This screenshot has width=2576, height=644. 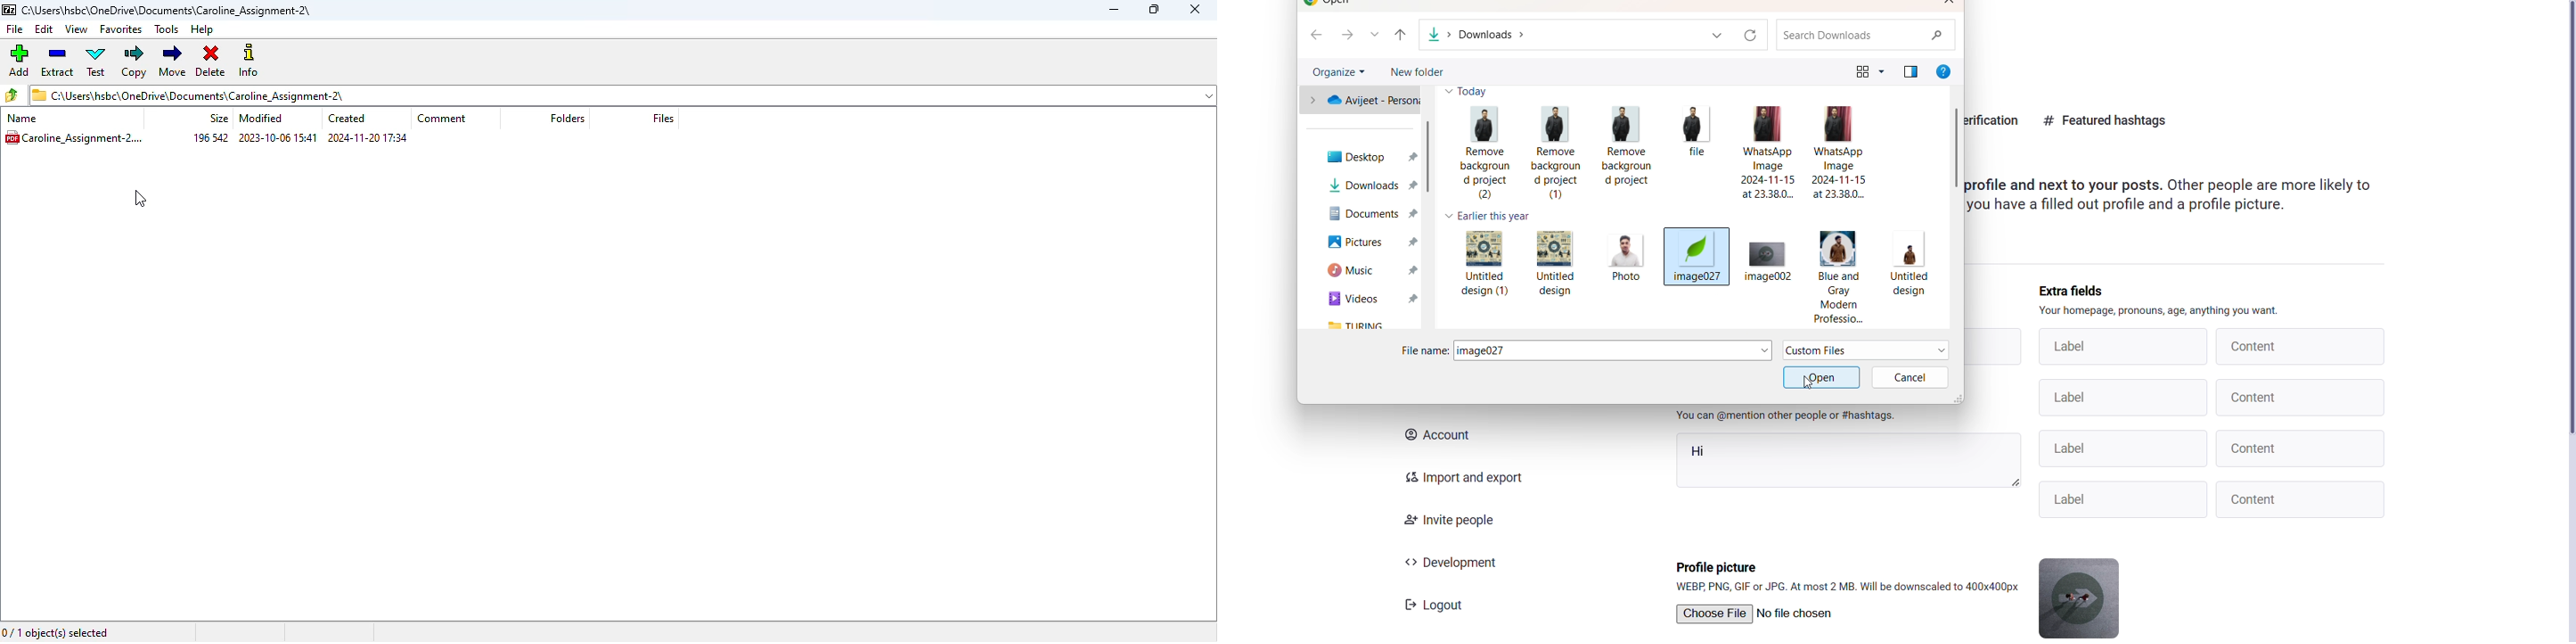 What do you see at coordinates (446, 118) in the screenshot?
I see `Comment` at bounding box center [446, 118].